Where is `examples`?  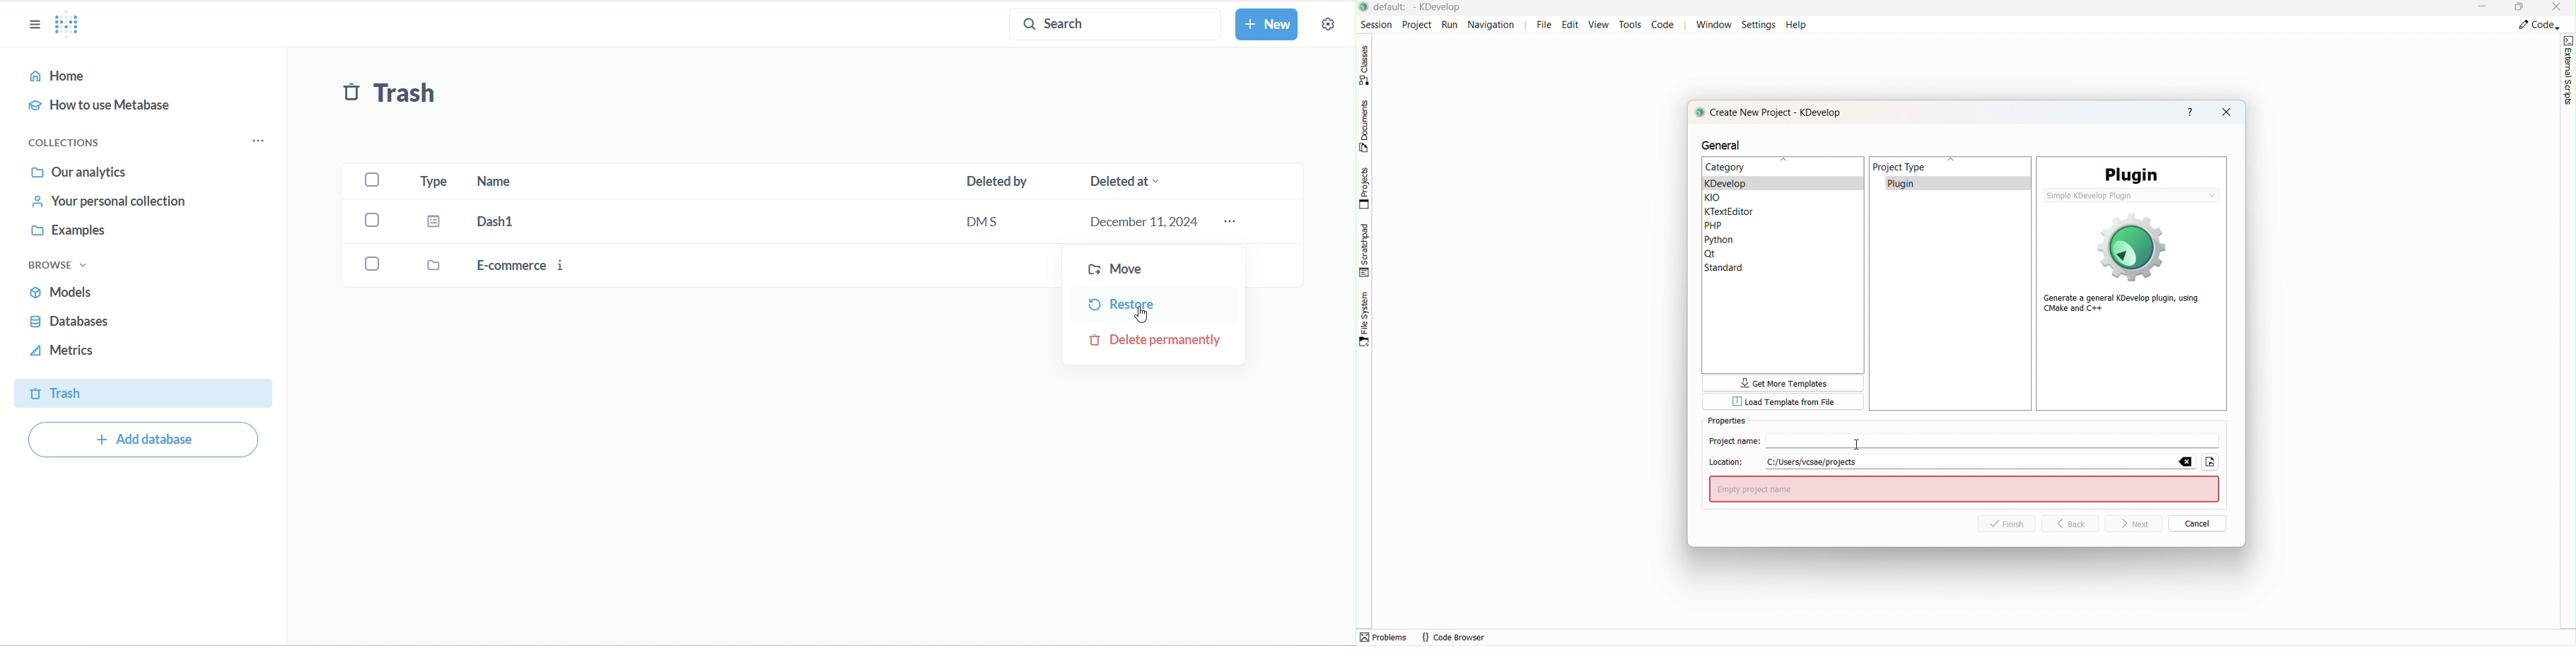 examples is located at coordinates (69, 232).